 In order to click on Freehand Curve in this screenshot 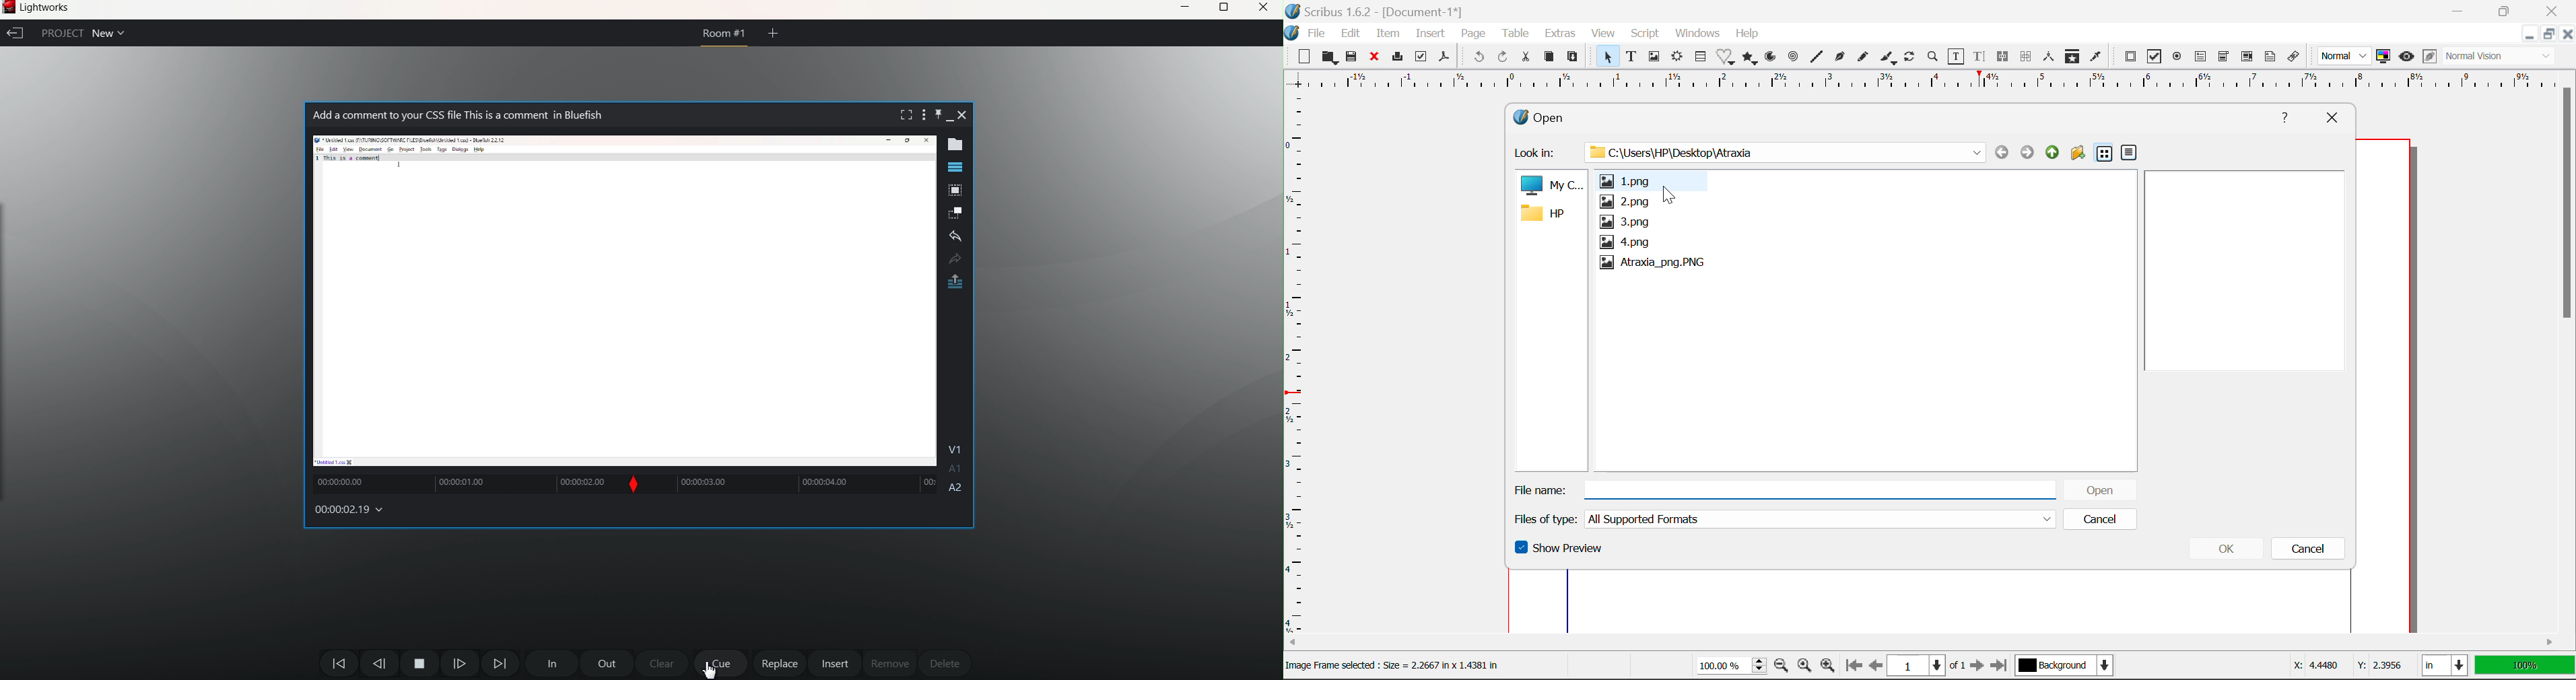, I will do `click(1864, 57)`.